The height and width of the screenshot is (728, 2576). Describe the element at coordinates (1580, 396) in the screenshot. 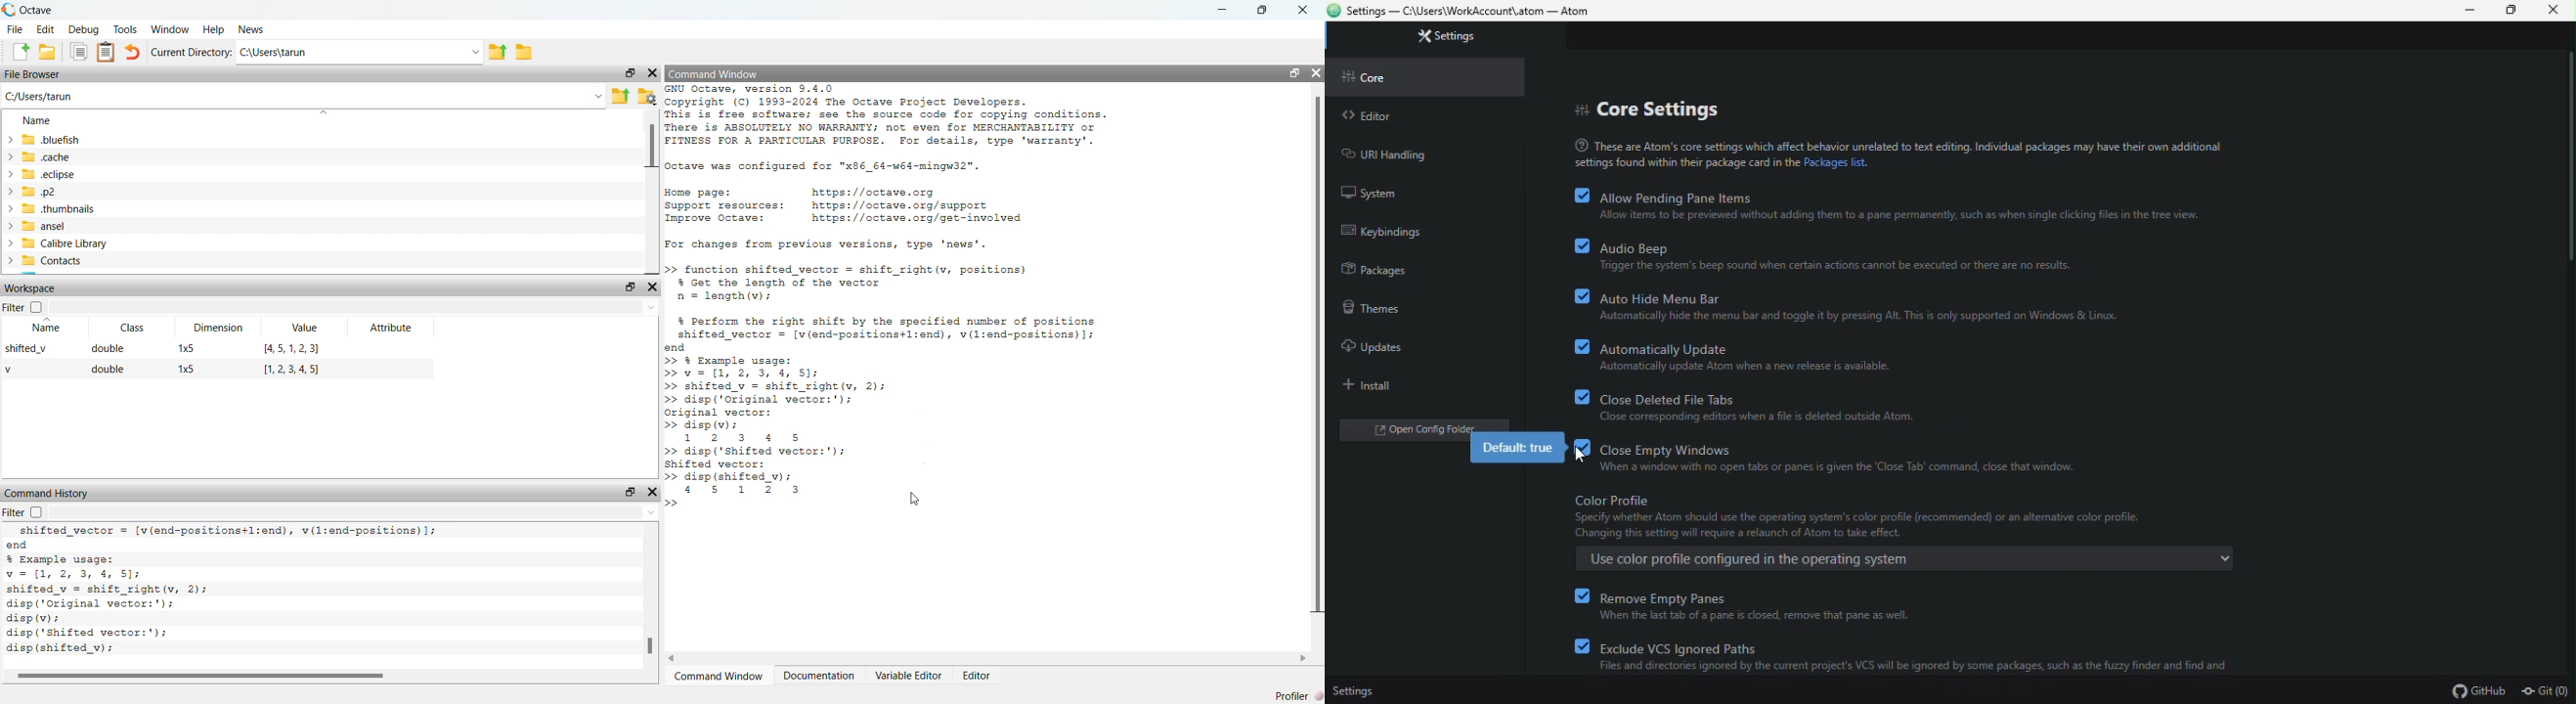

I see `checkbox` at that location.